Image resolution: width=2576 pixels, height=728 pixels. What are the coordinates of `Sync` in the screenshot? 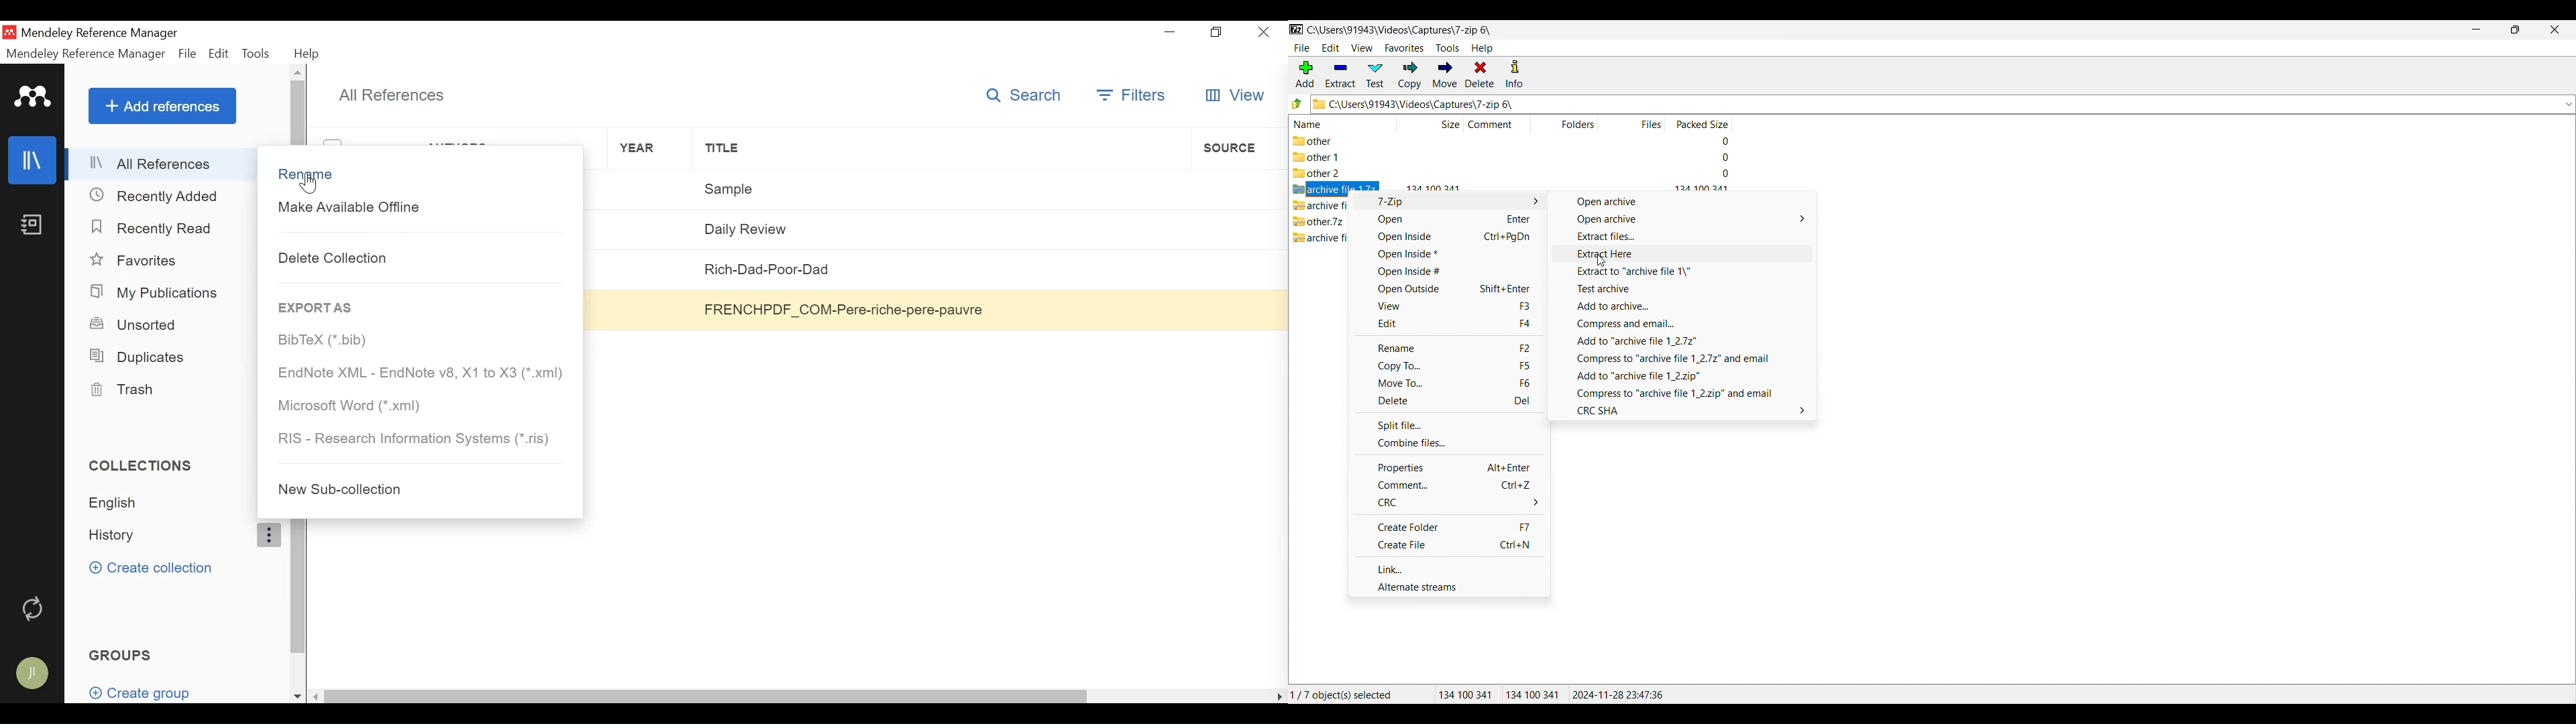 It's located at (34, 606).